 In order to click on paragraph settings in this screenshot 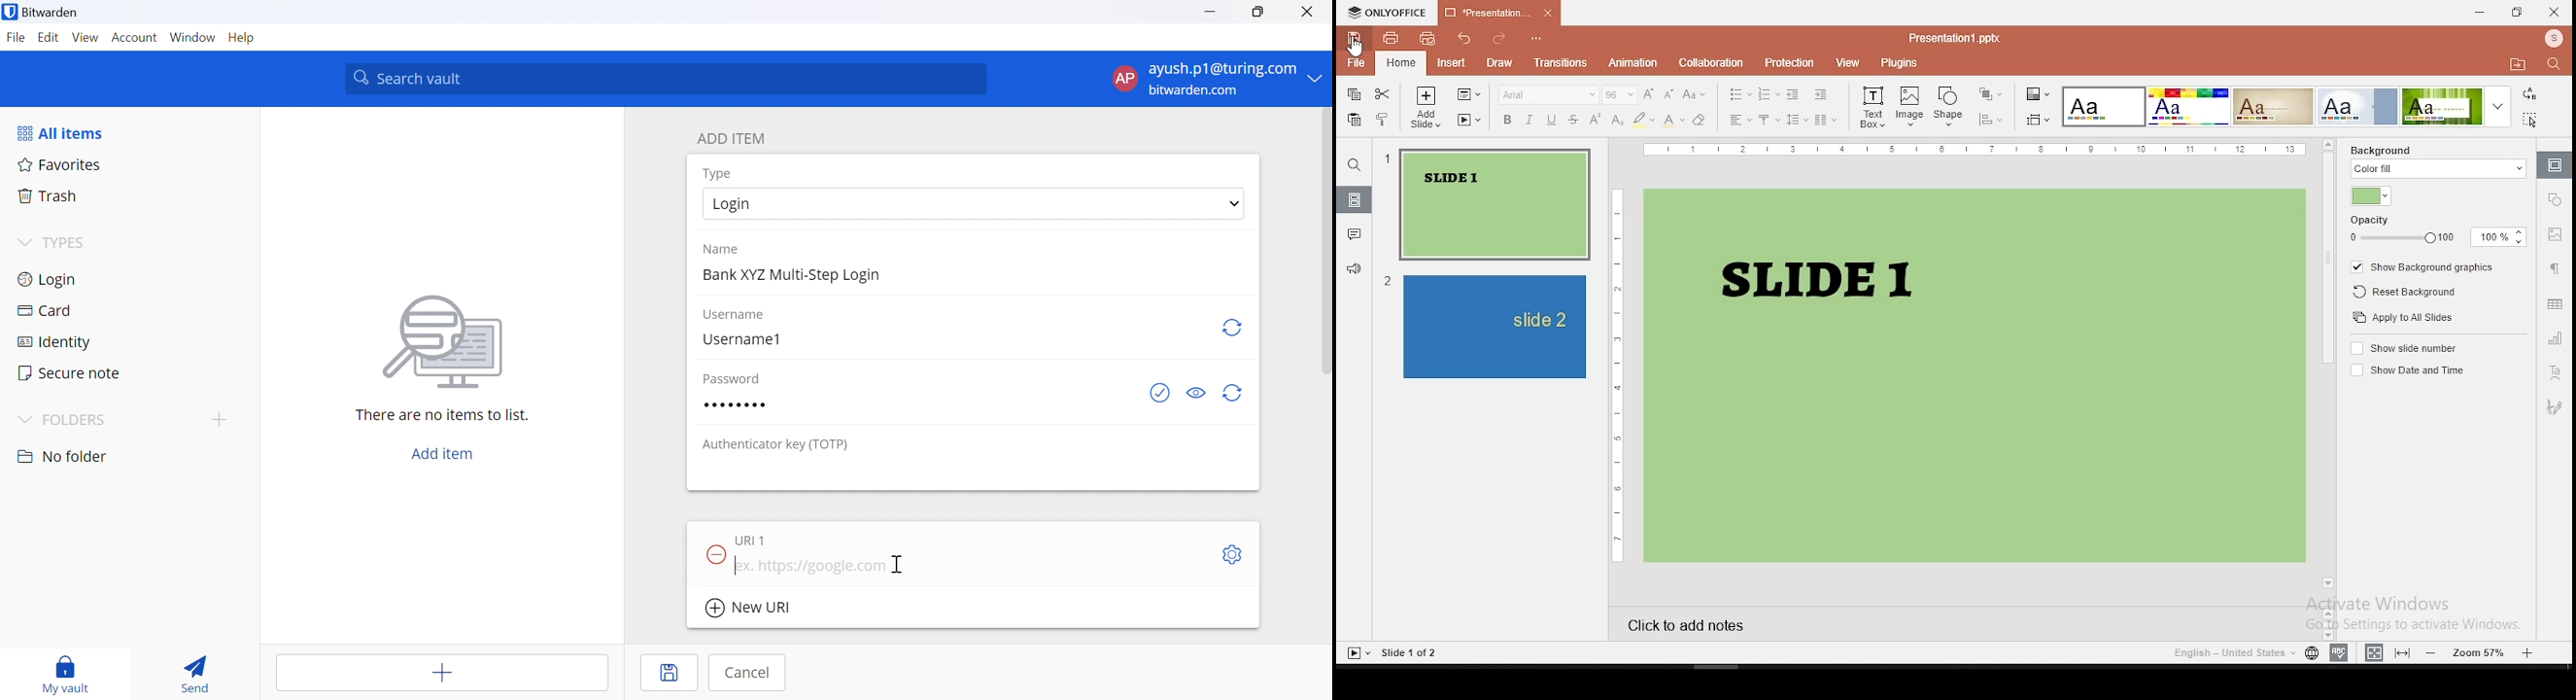, I will do `click(2557, 272)`.